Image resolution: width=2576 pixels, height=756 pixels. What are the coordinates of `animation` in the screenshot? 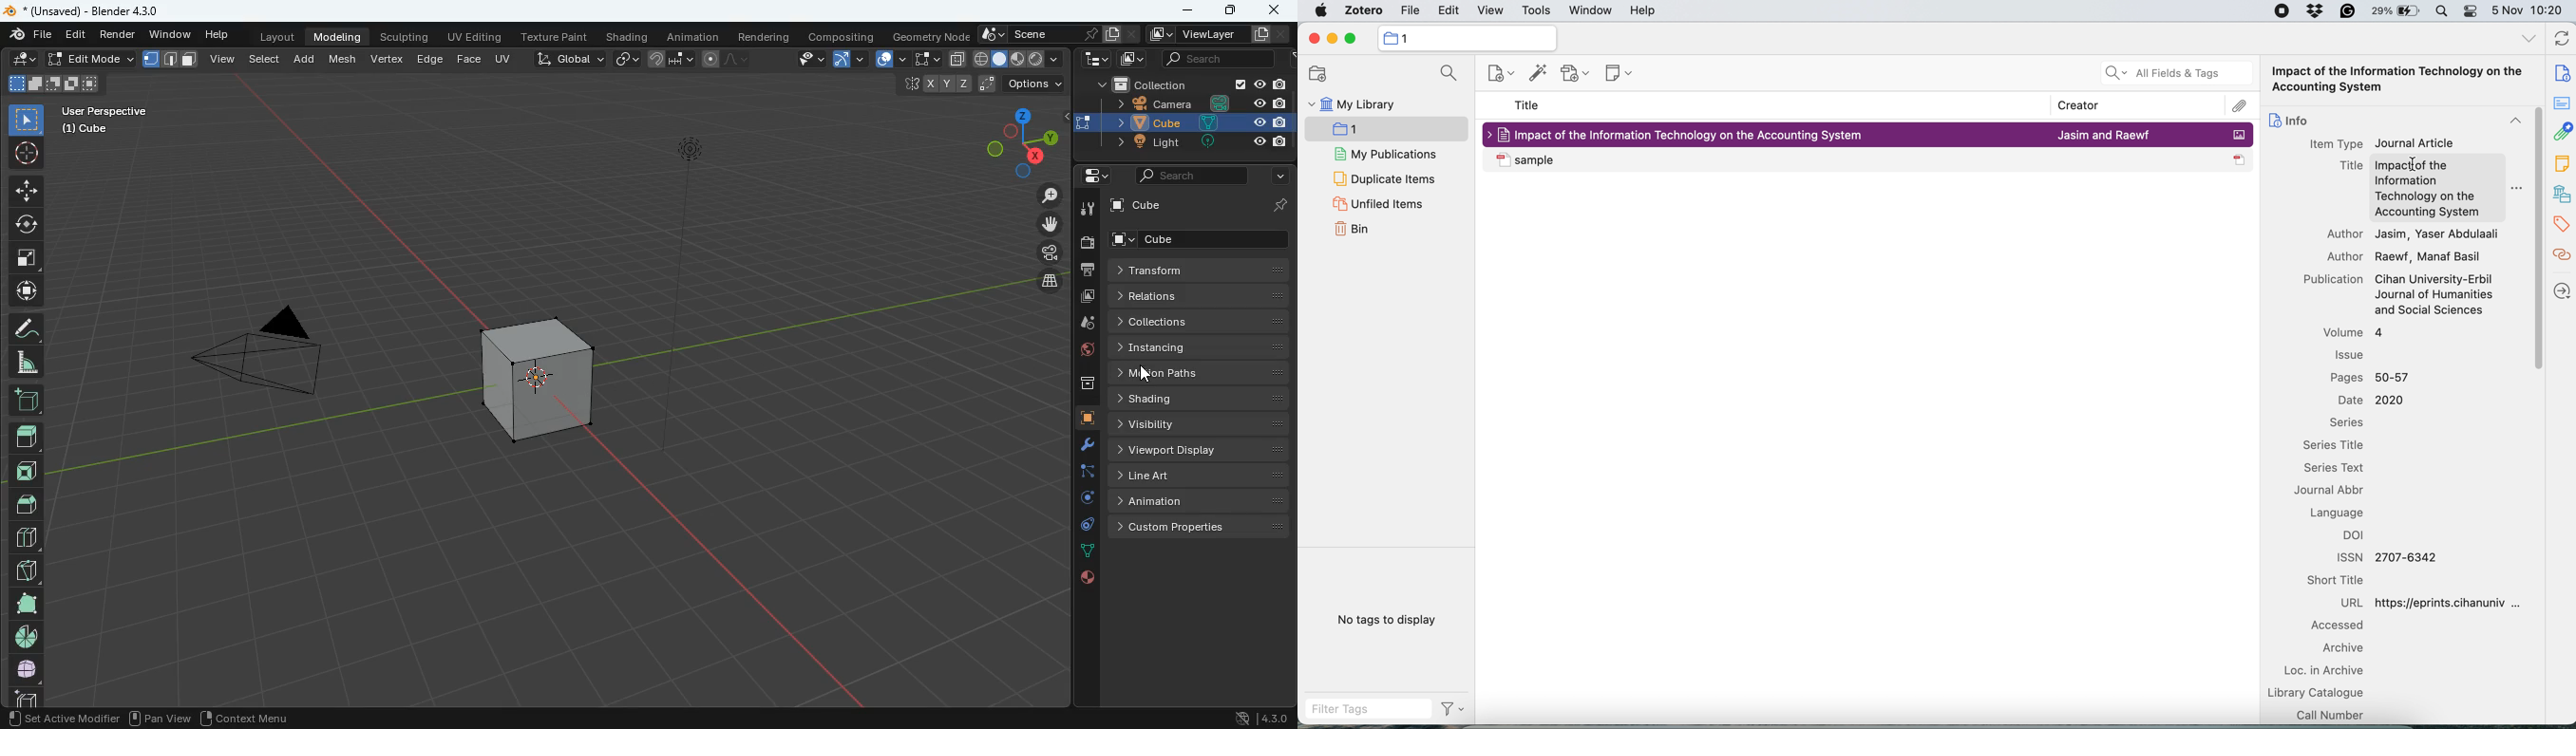 It's located at (1201, 501).